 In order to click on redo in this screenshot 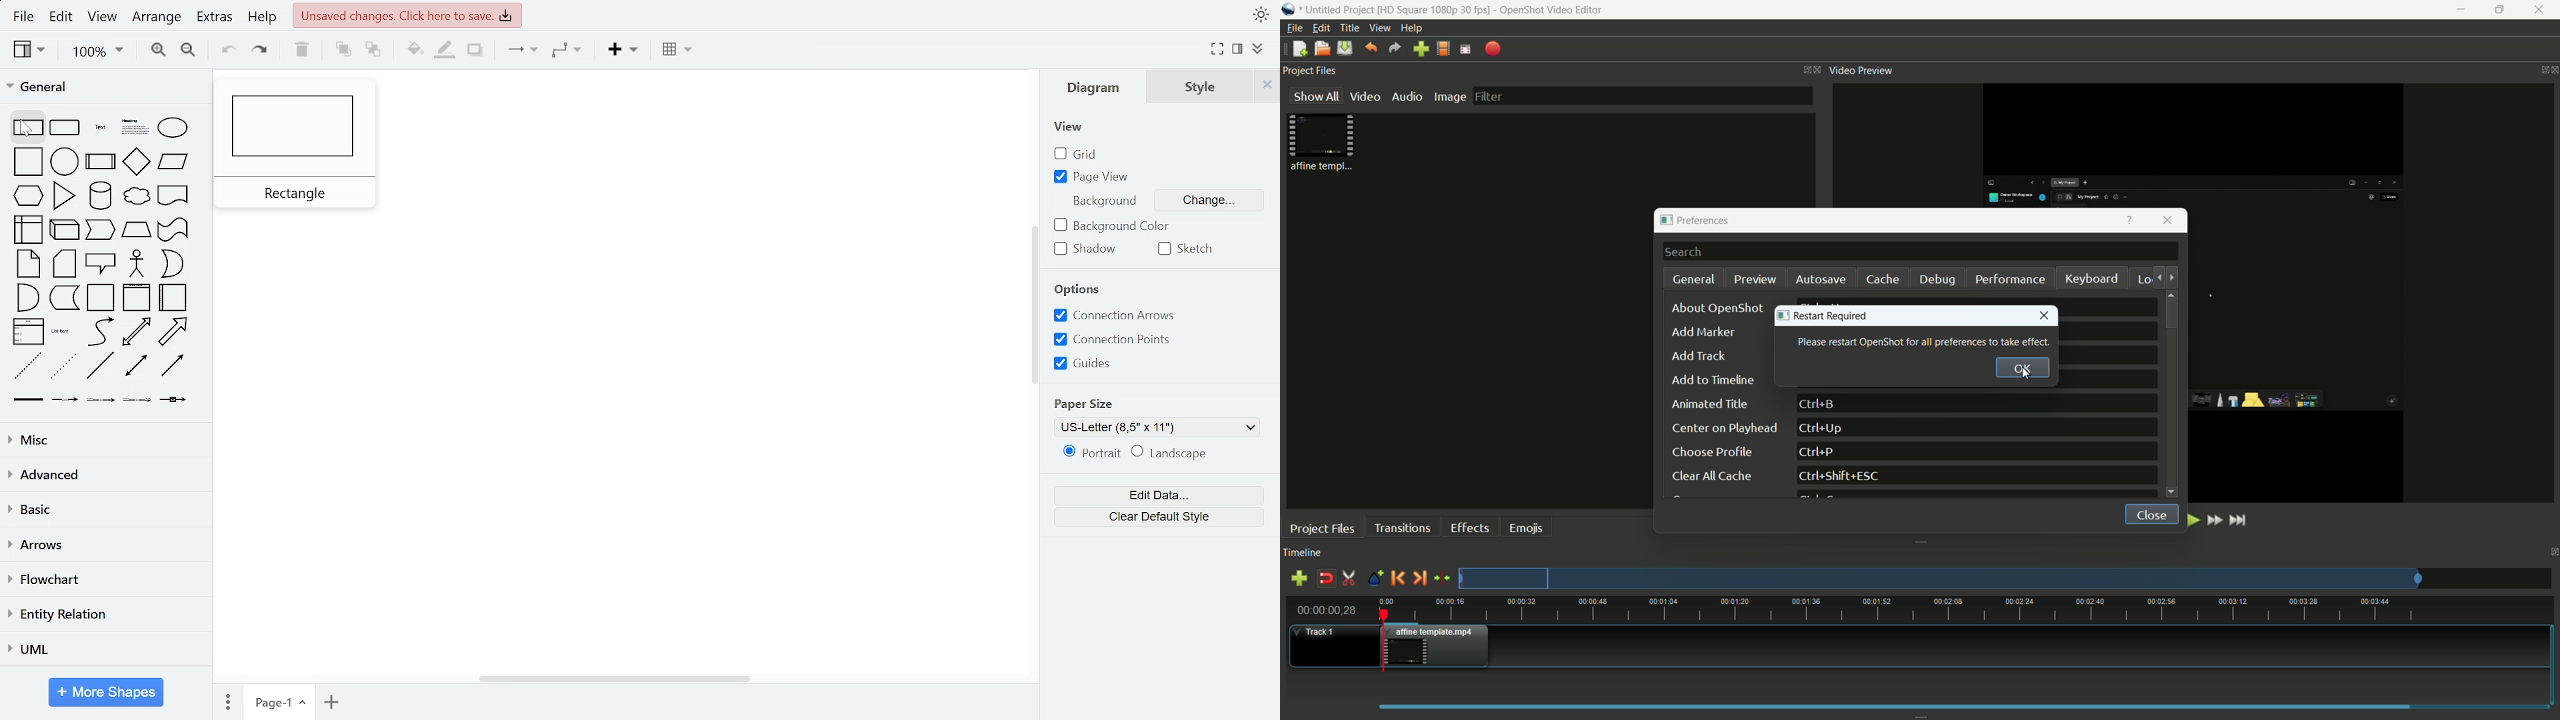, I will do `click(259, 52)`.